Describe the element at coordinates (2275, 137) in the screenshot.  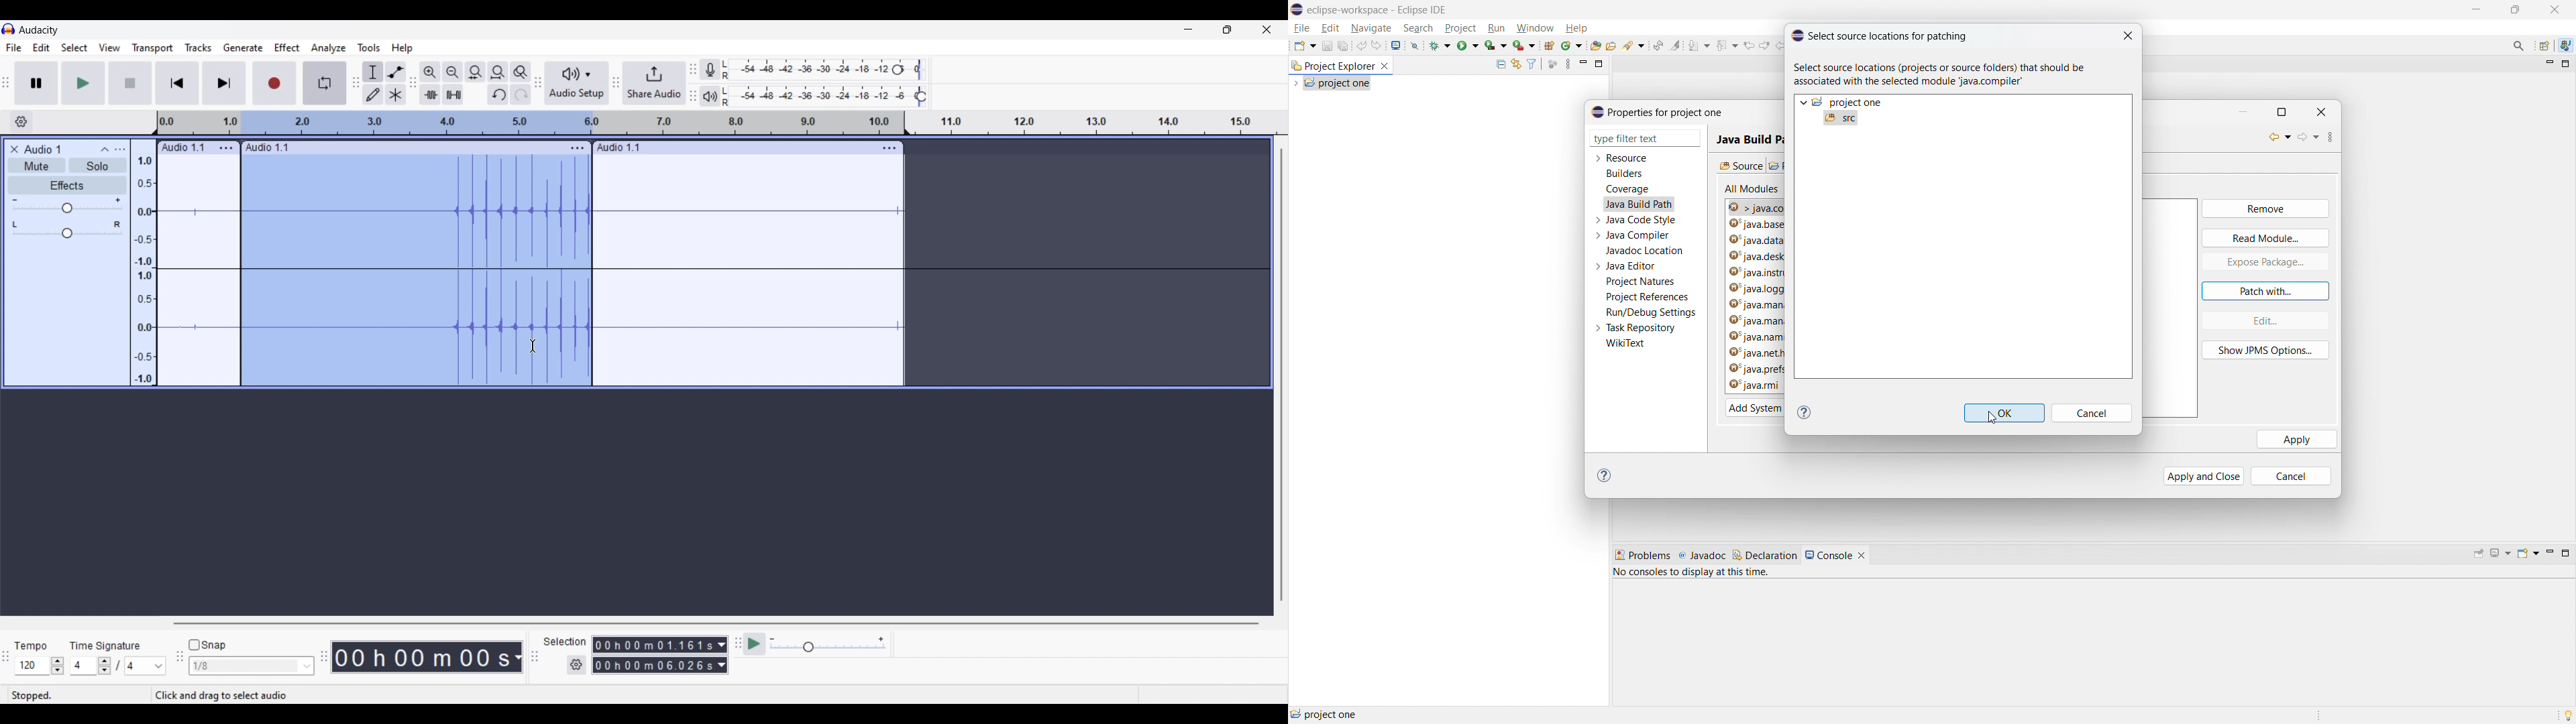
I see `back` at that location.